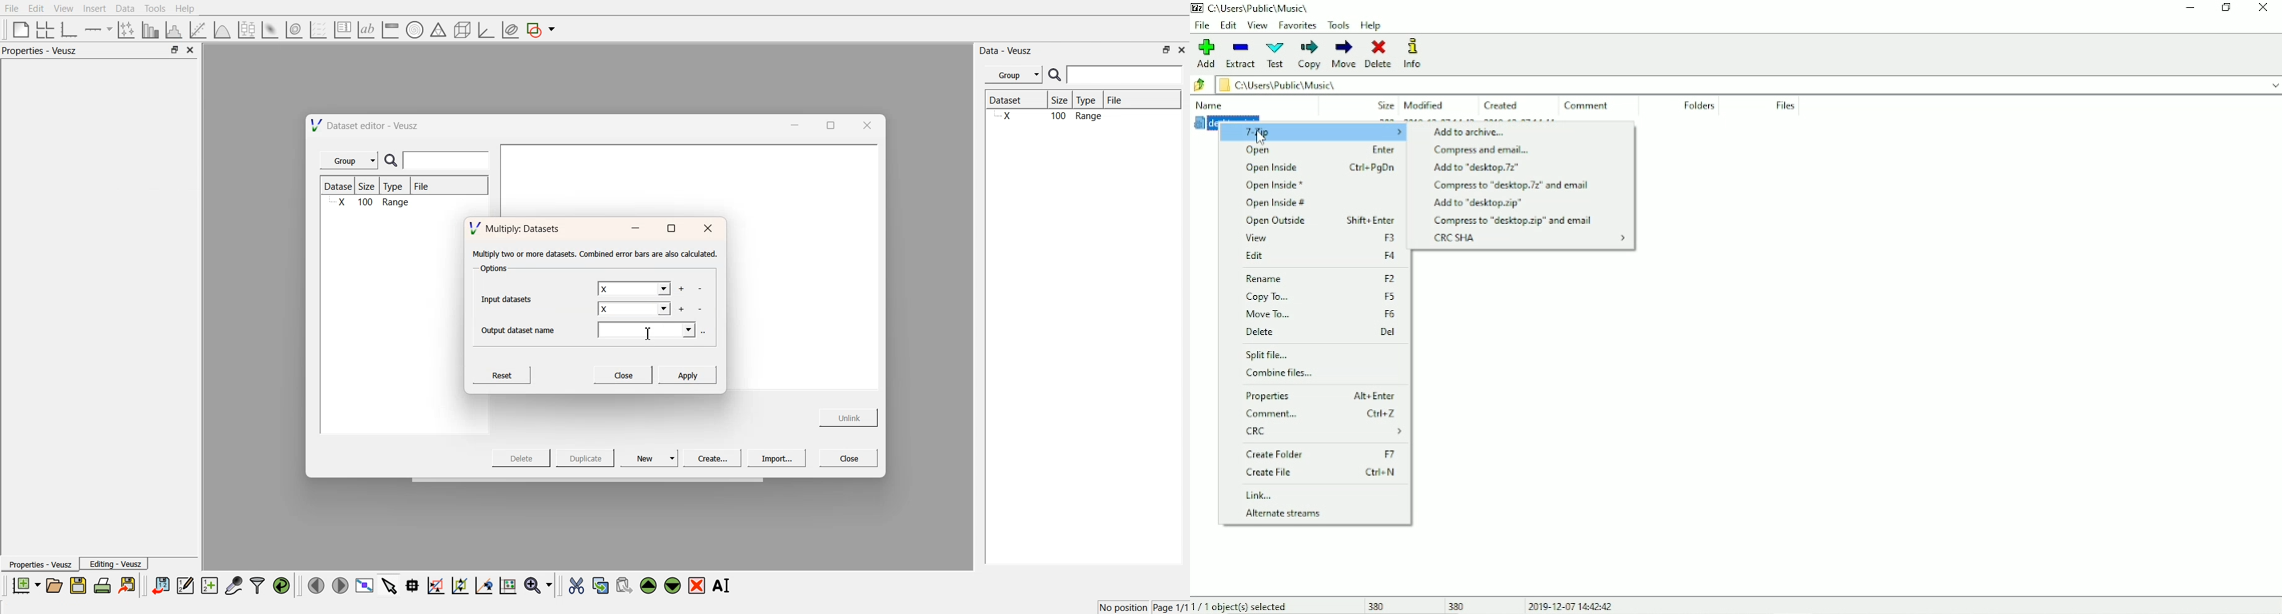  I want to click on Open Inside, so click(1318, 169).